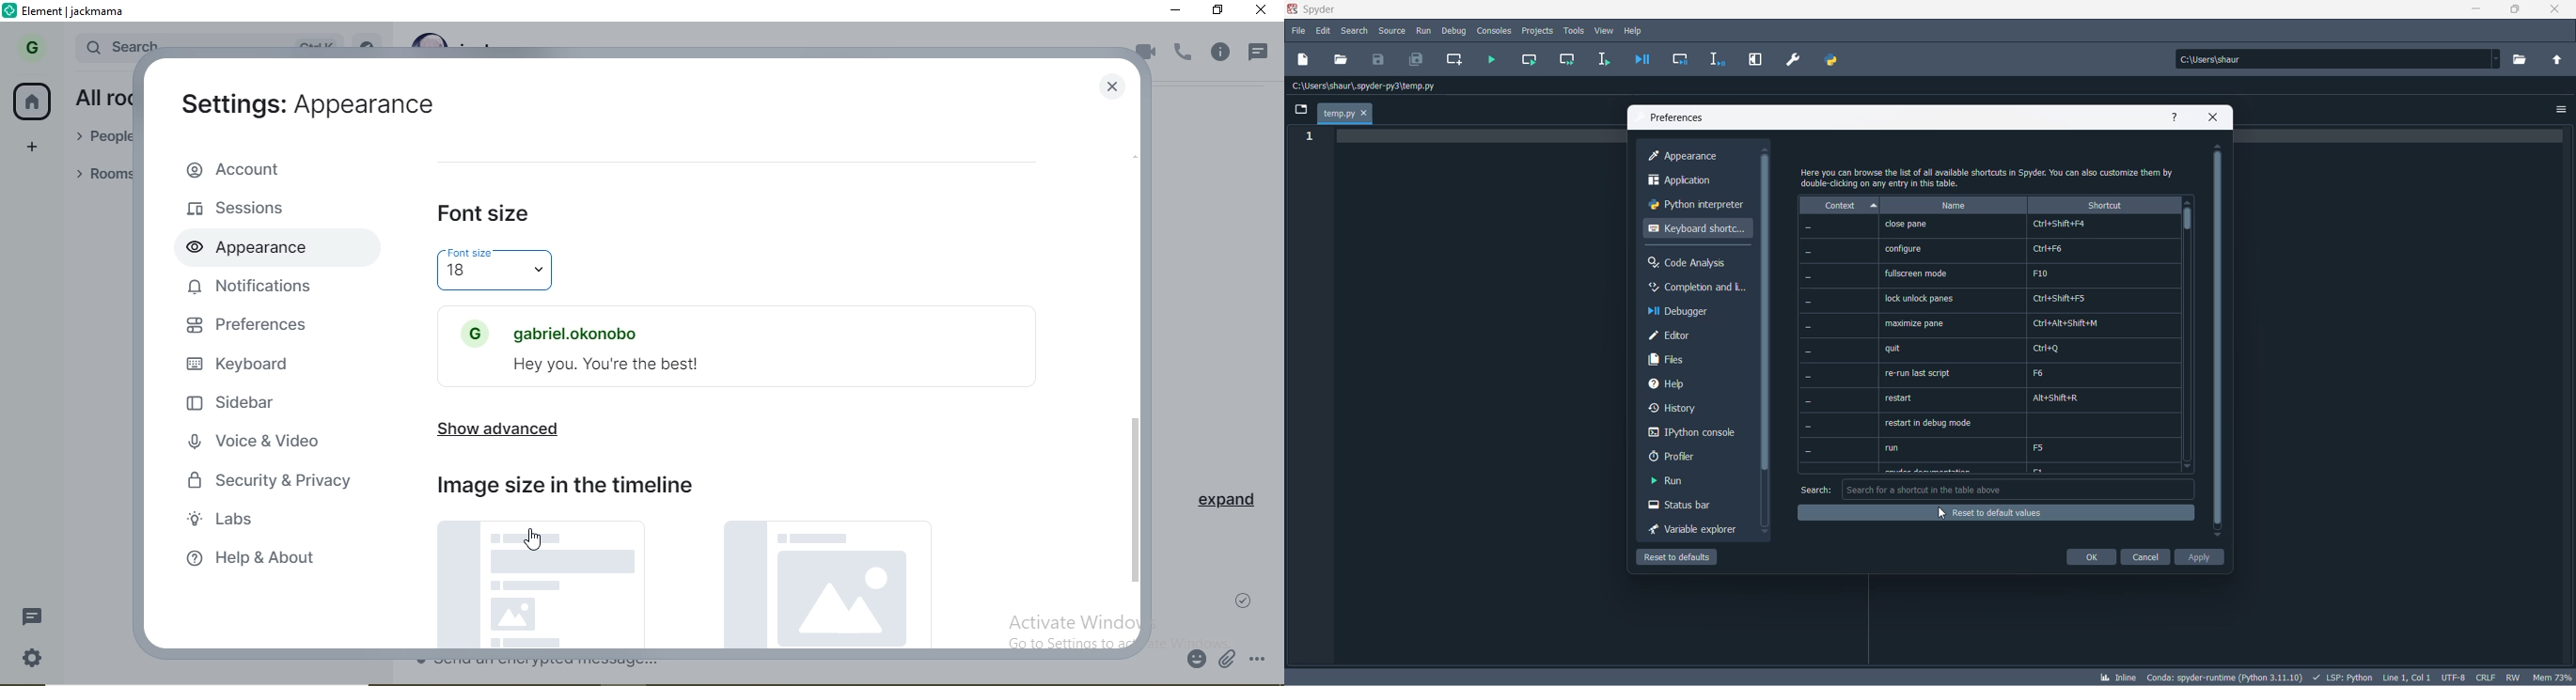 The width and height of the screenshot is (2576, 700). What do you see at coordinates (1691, 480) in the screenshot?
I see `run` at bounding box center [1691, 480].